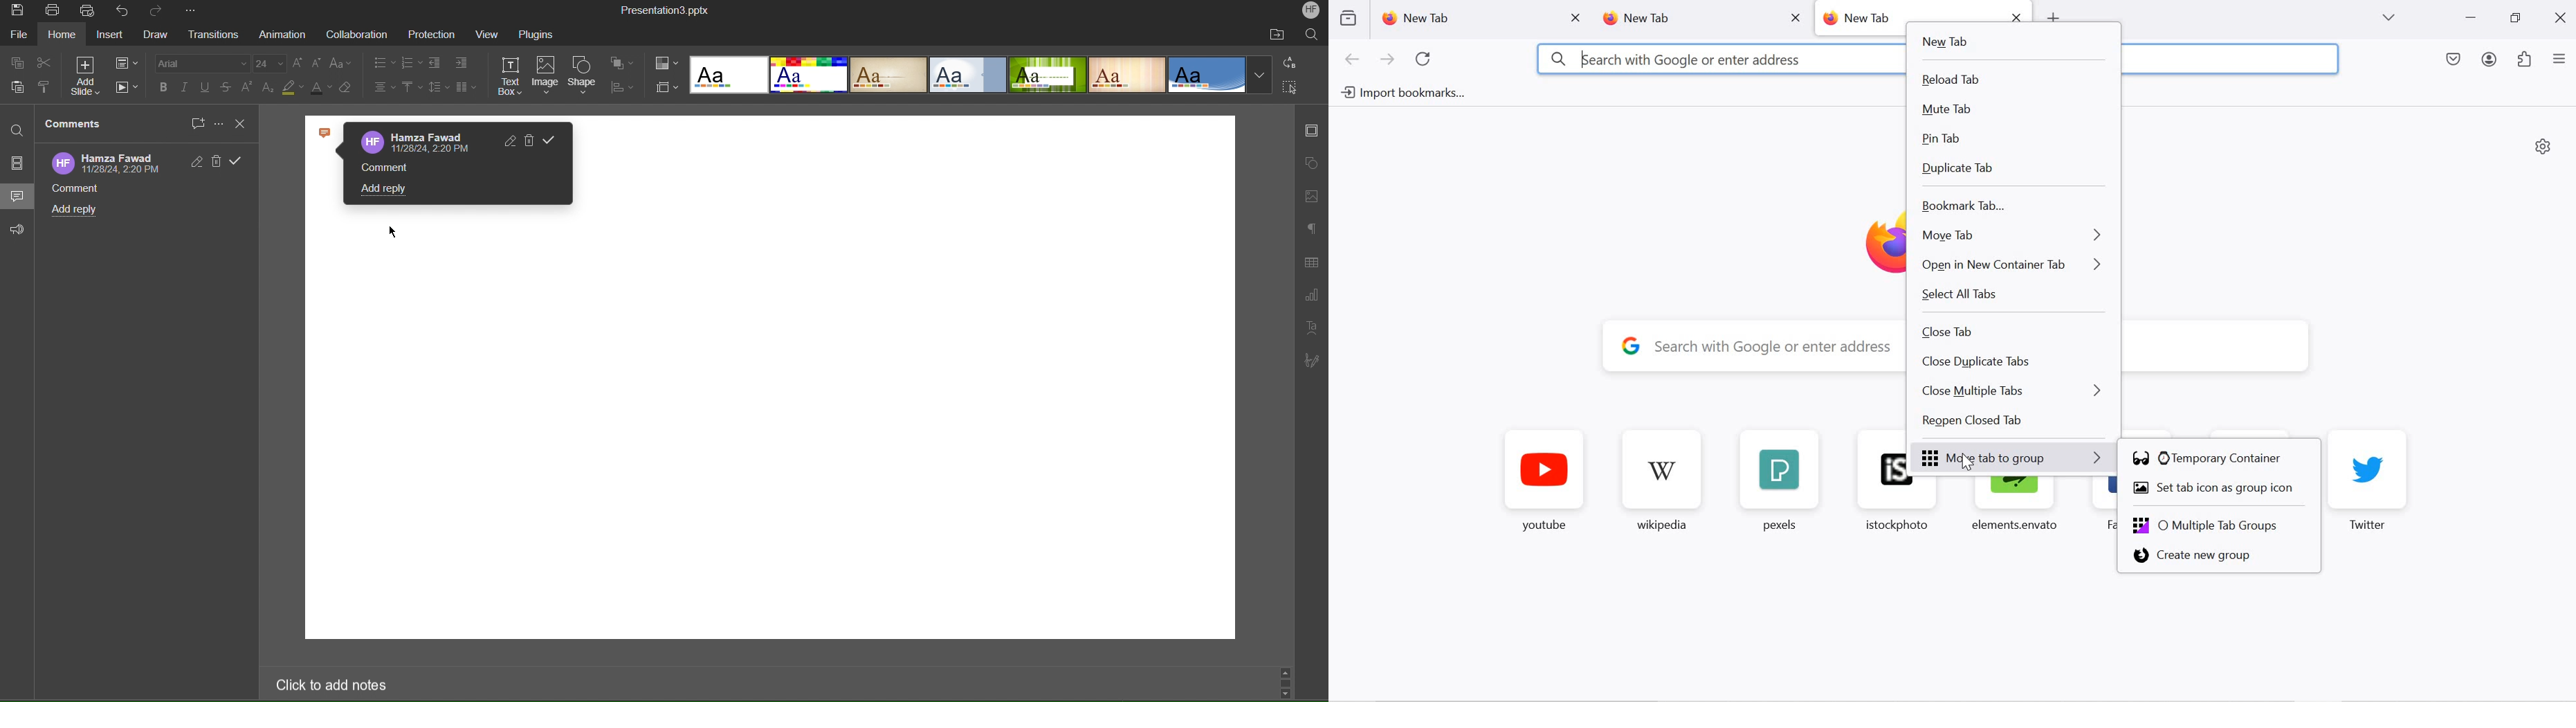 The height and width of the screenshot is (728, 2576). What do you see at coordinates (154, 35) in the screenshot?
I see `Draw` at bounding box center [154, 35].